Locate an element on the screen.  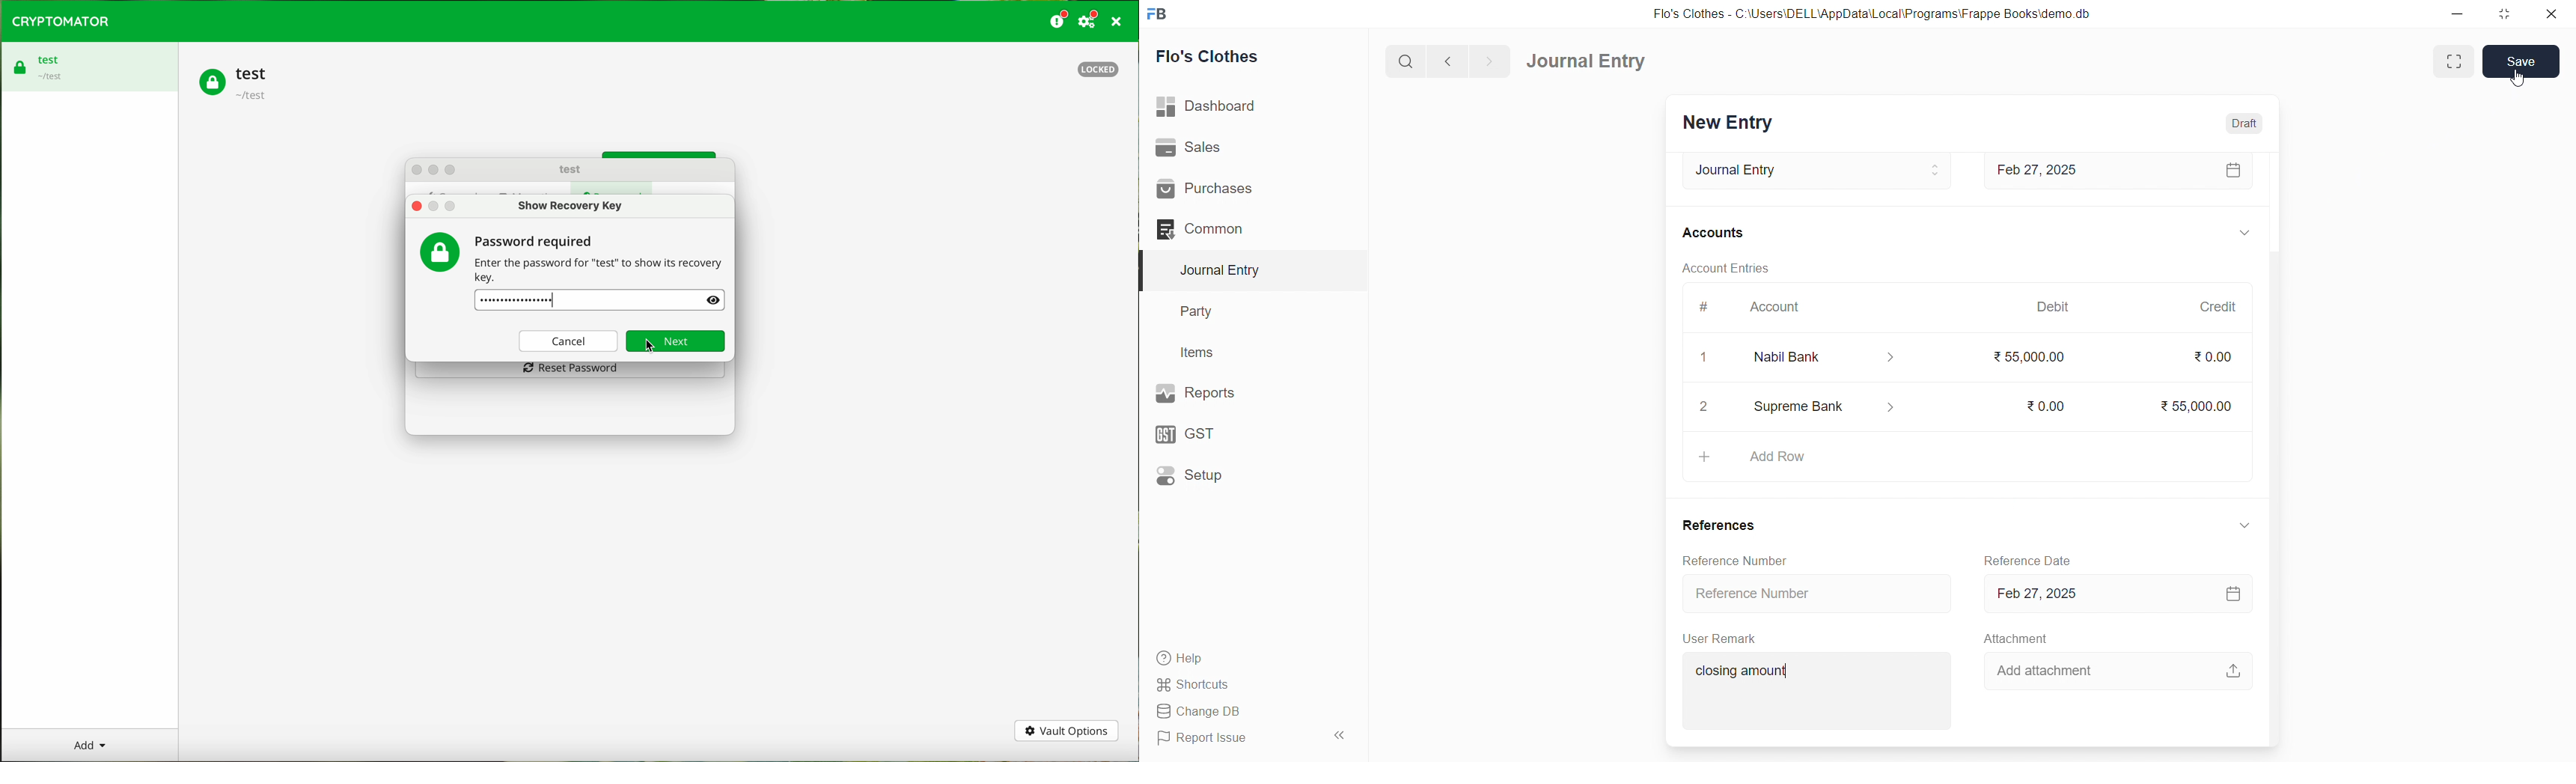
navigate forward is located at coordinates (1493, 61).